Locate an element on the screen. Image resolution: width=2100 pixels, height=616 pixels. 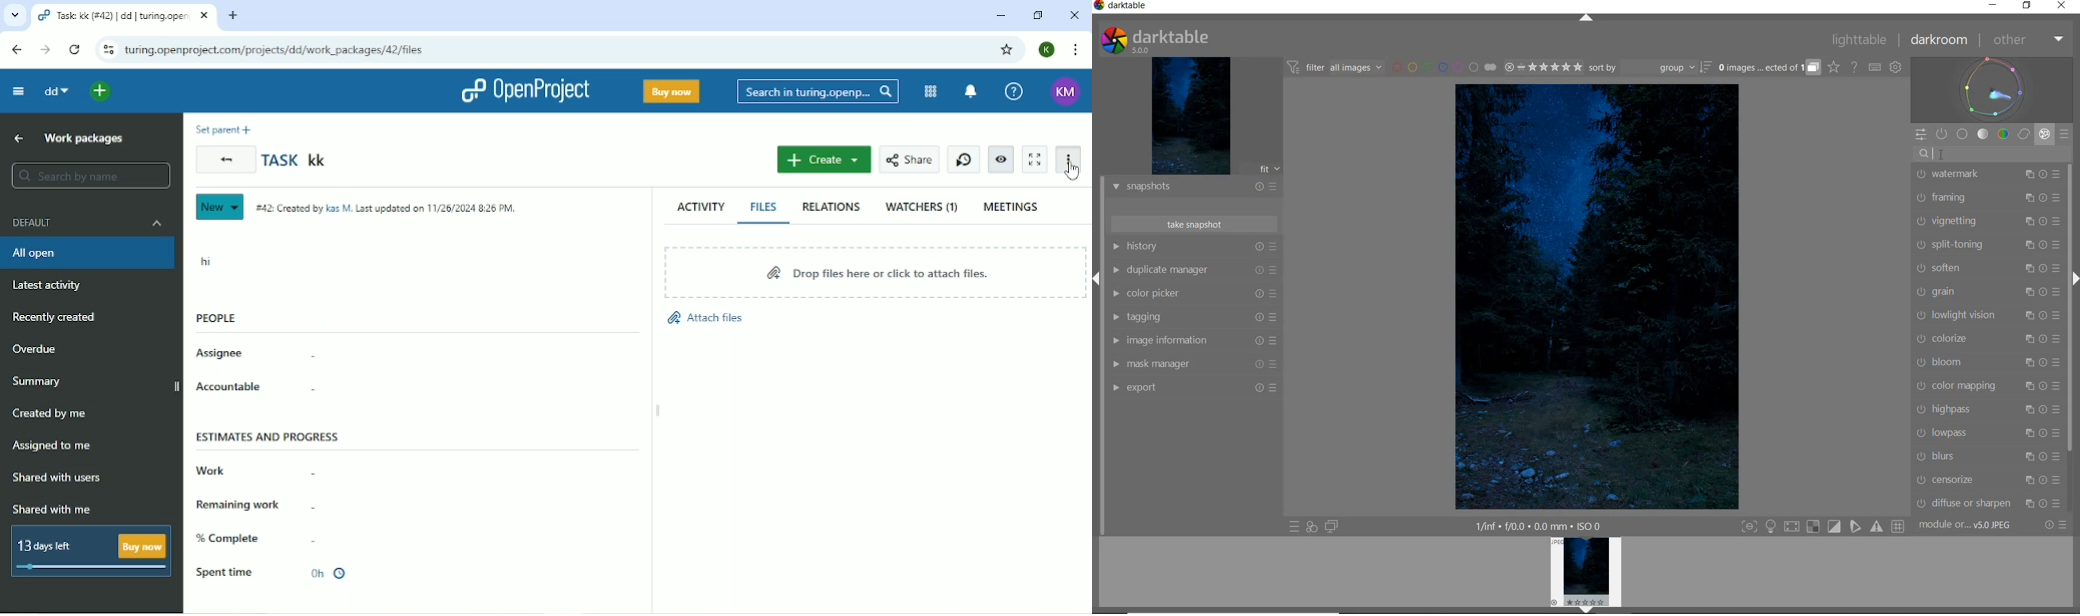
DUPLICATE MANAGER is located at coordinates (1193, 270).